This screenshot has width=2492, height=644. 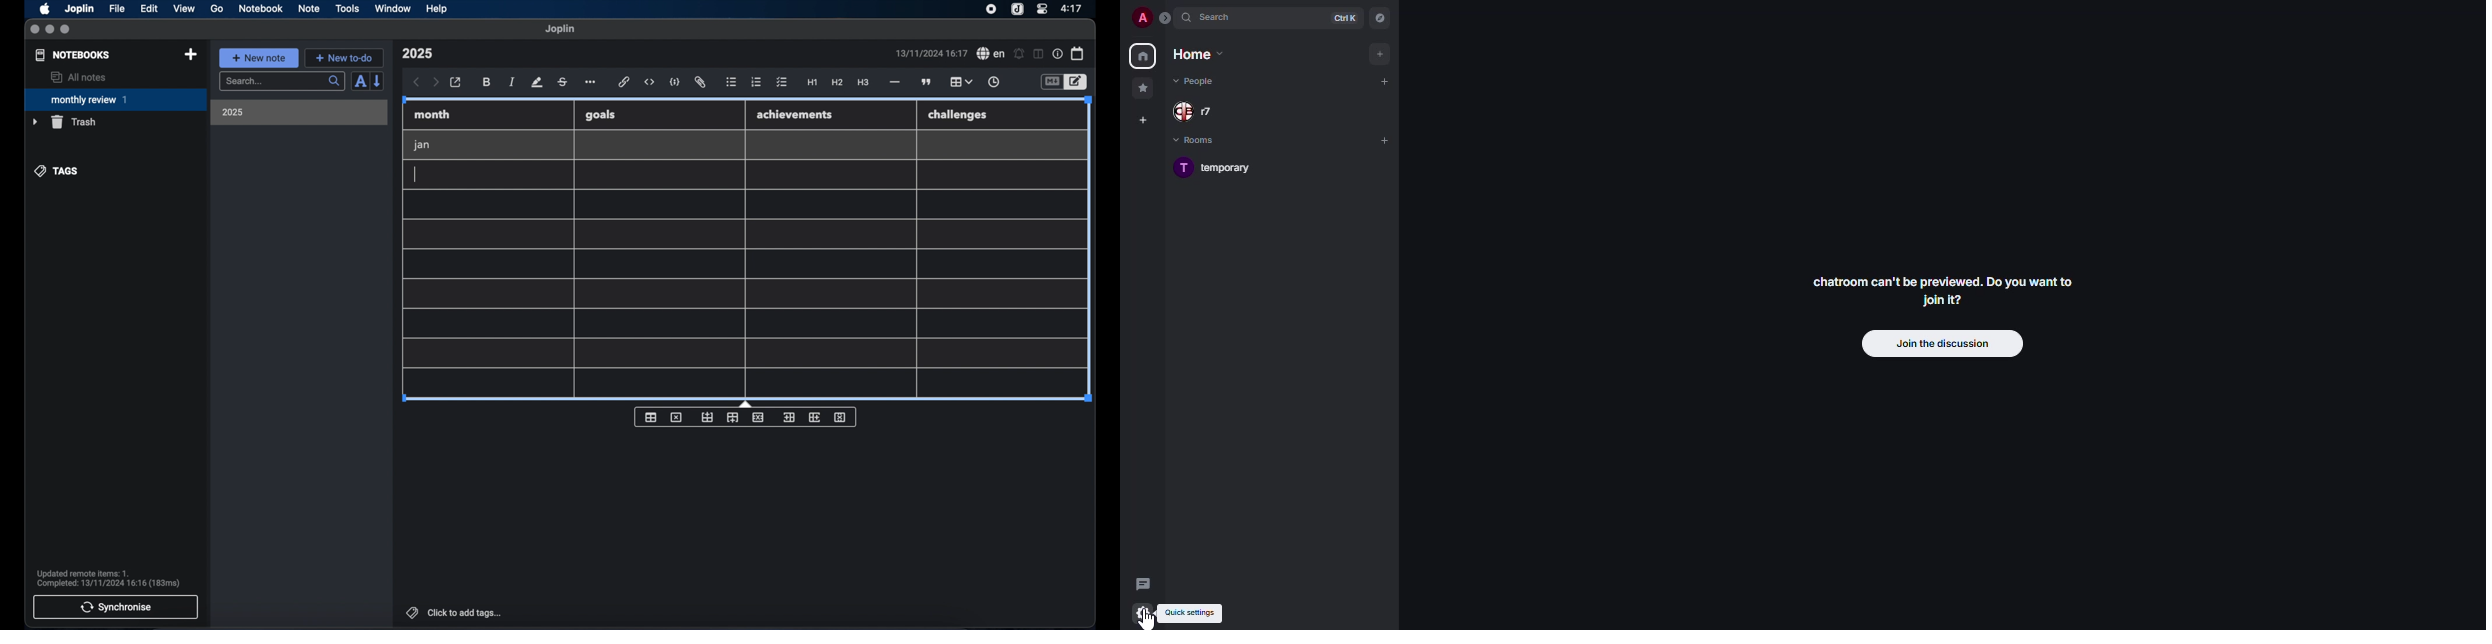 What do you see at coordinates (650, 417) in the screenshot?
I see `insert table` at bounding box center [650, 417].